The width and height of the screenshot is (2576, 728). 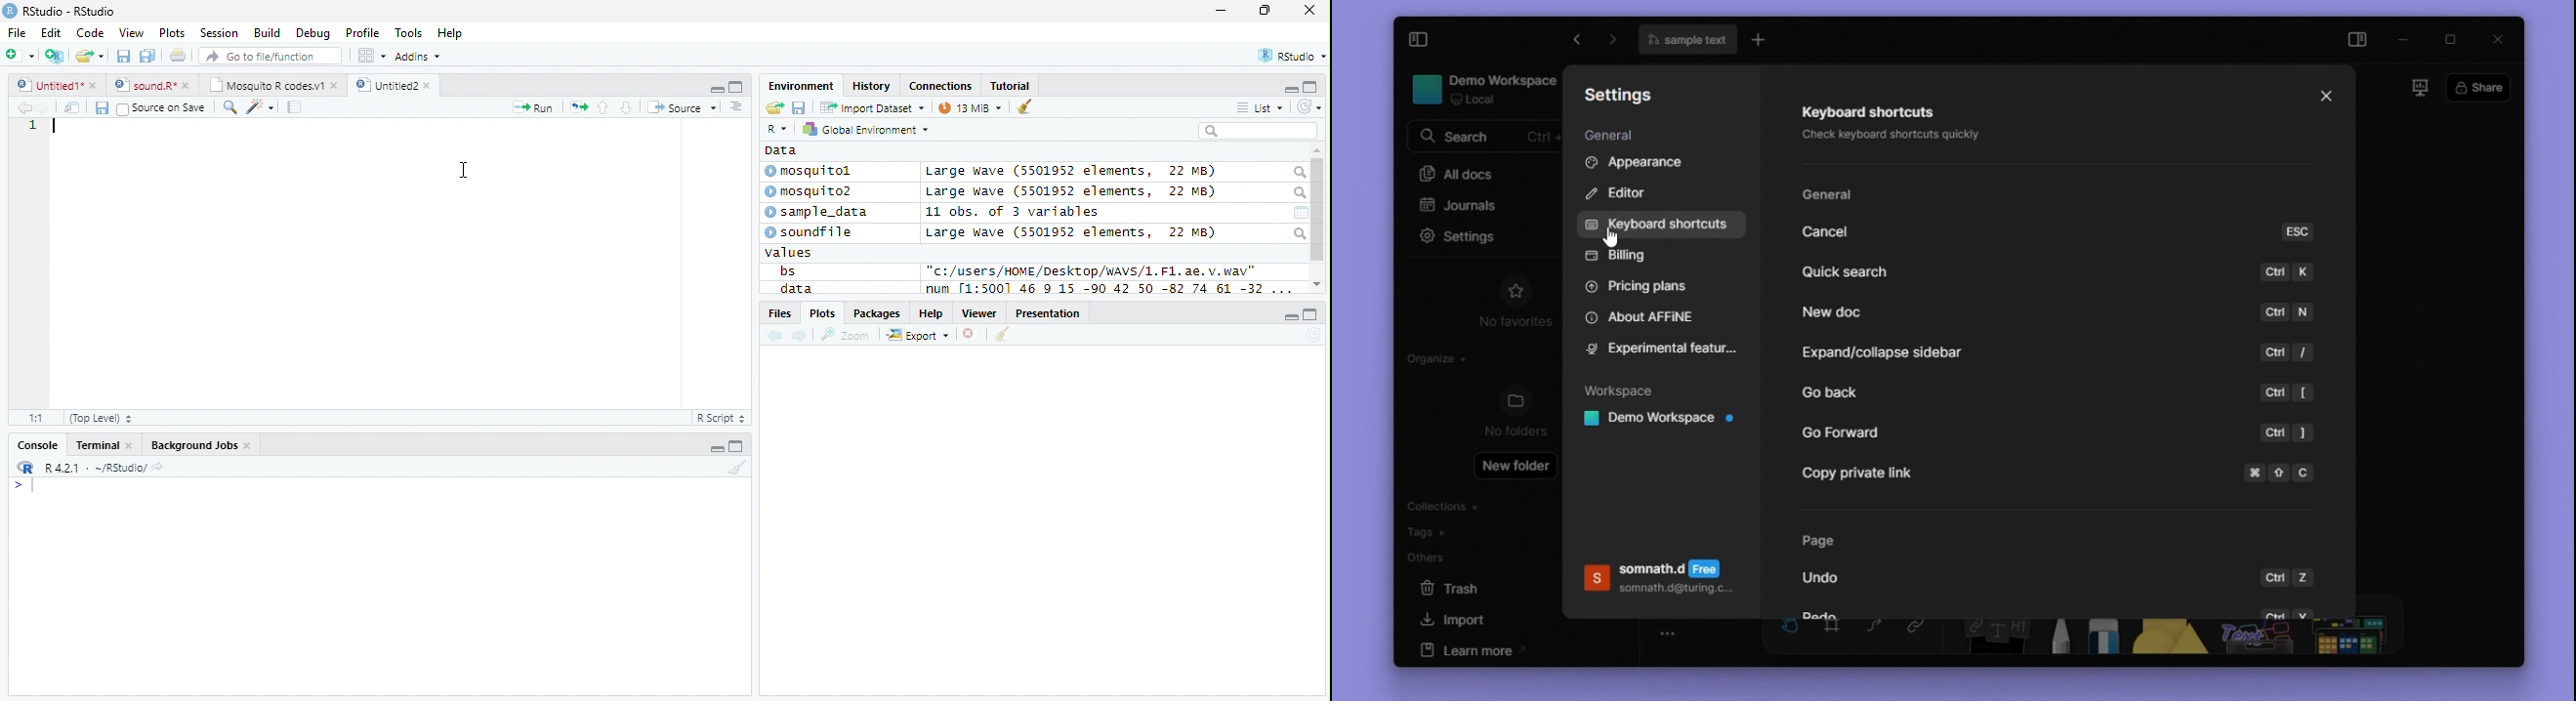 What do you see at coordinates (1298, 193) in the screenshot?
I see `search` at bounding box center [1298, 193].